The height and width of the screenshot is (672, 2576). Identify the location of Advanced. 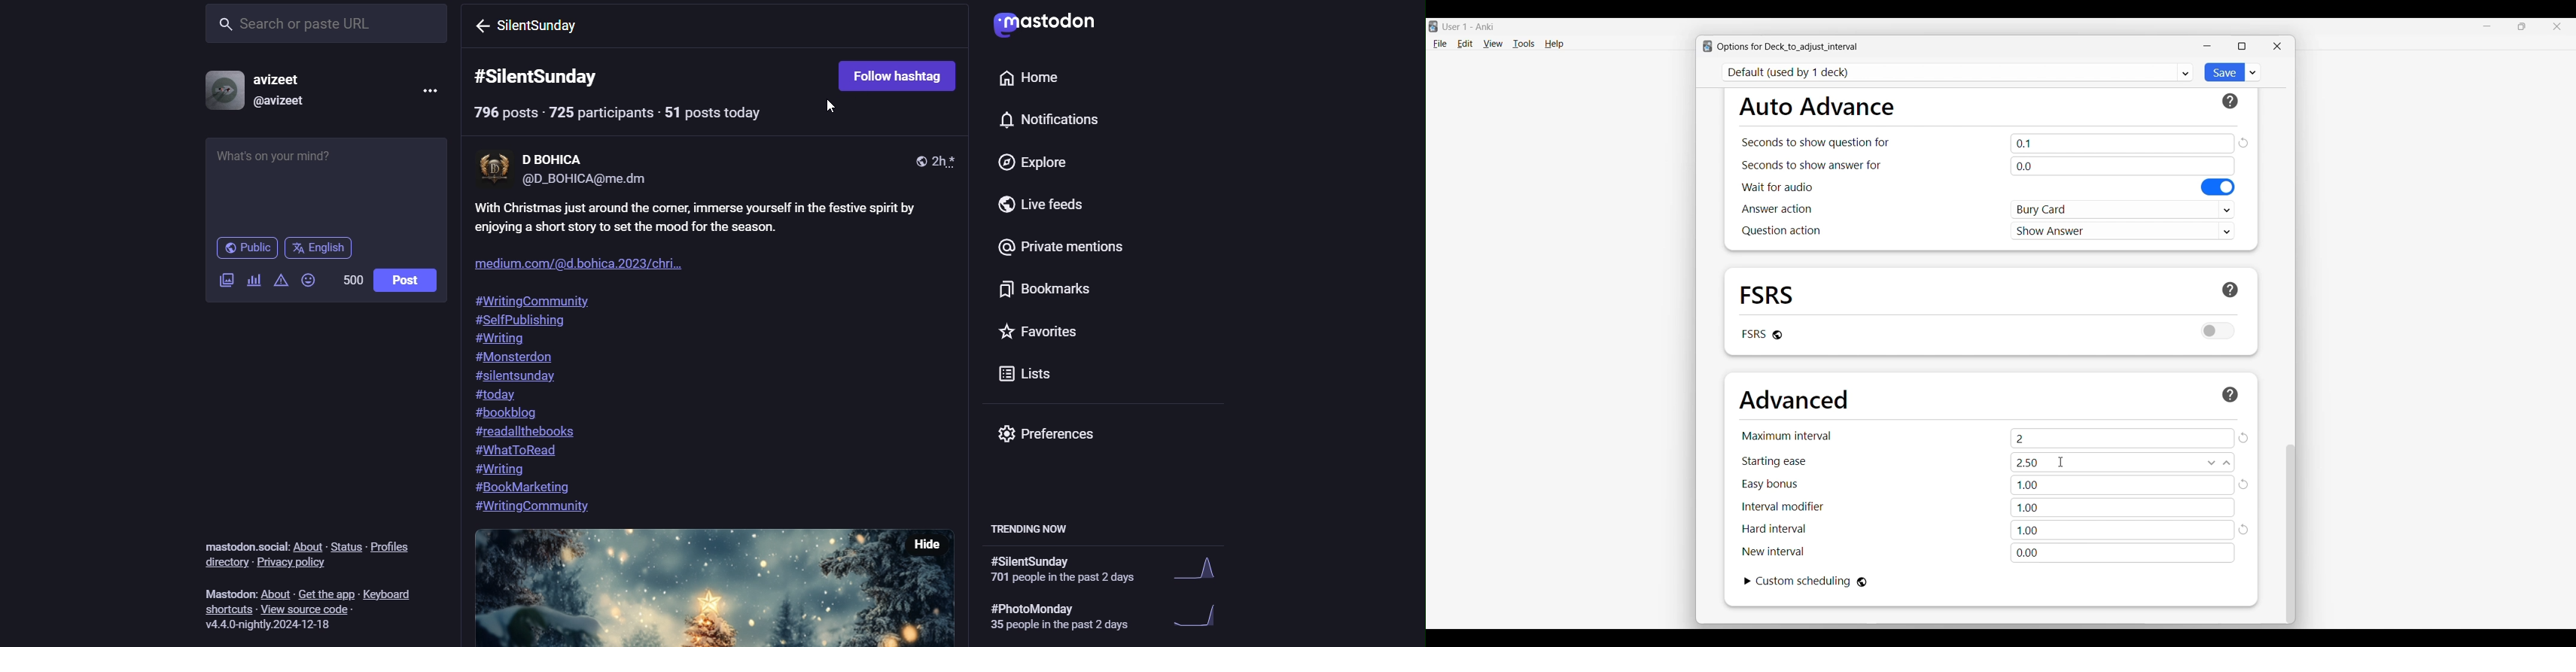
(1794, 400).